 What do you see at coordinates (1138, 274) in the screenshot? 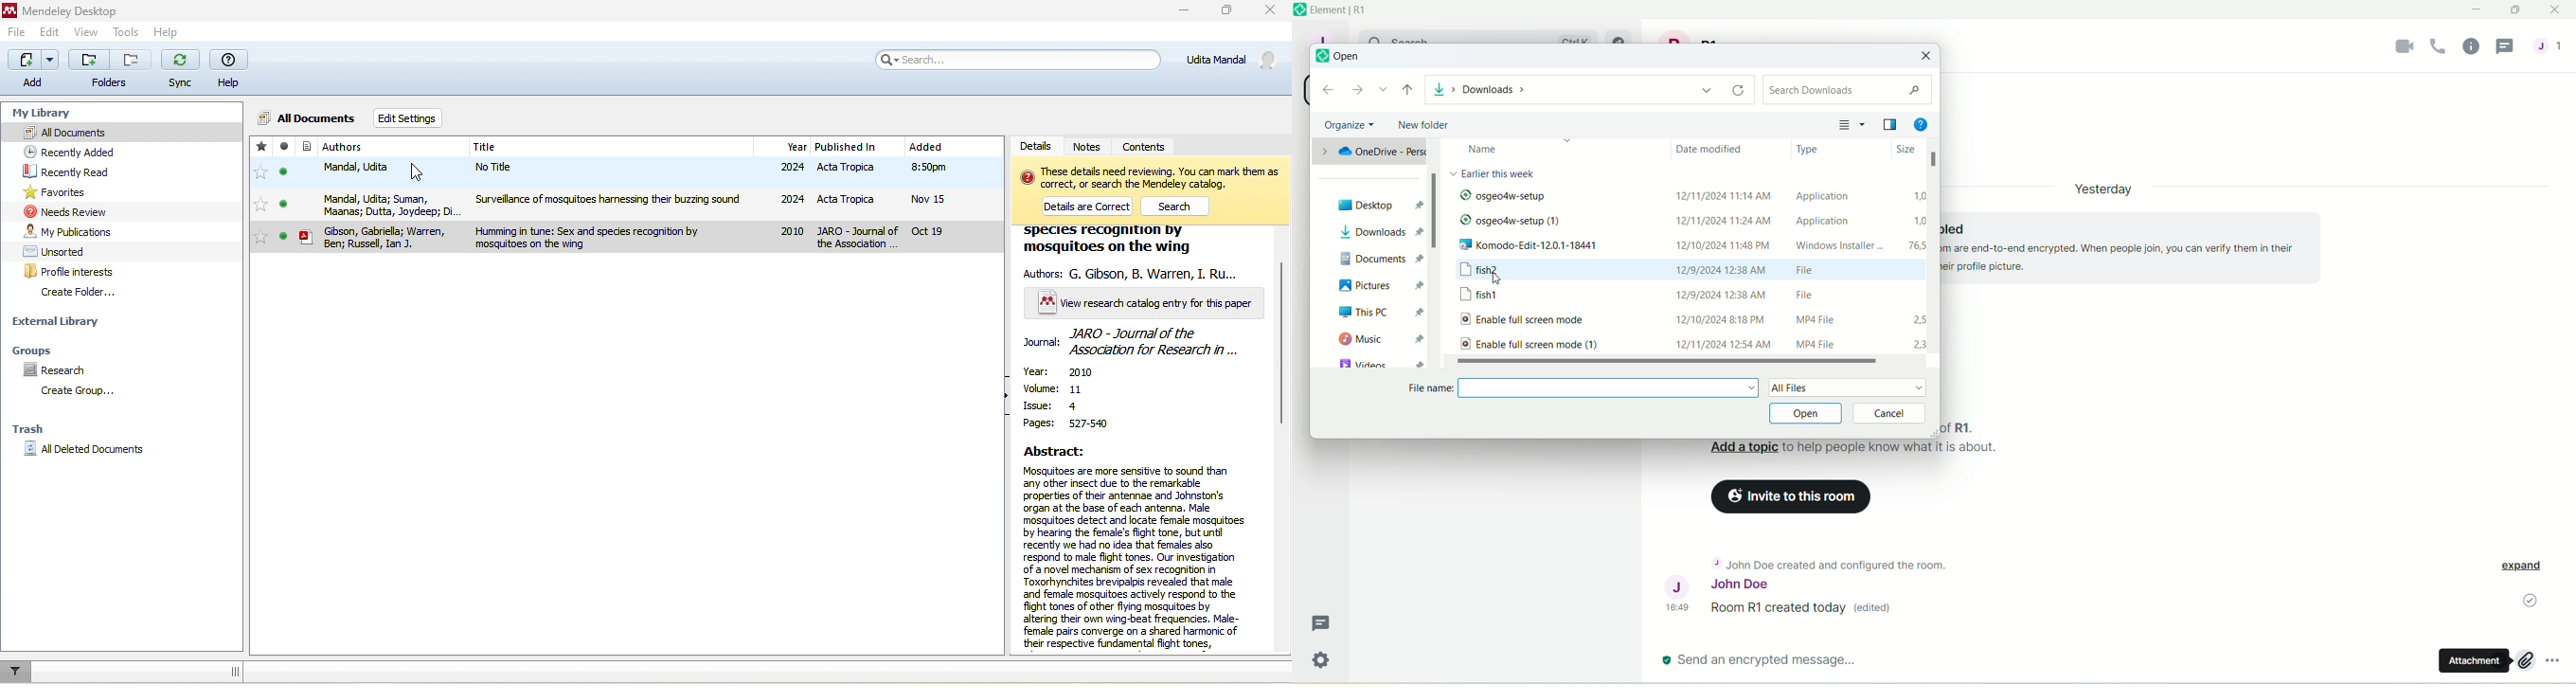
I see `authors: g gibson, b warren, i ru` at bounding box center [1138, 274].